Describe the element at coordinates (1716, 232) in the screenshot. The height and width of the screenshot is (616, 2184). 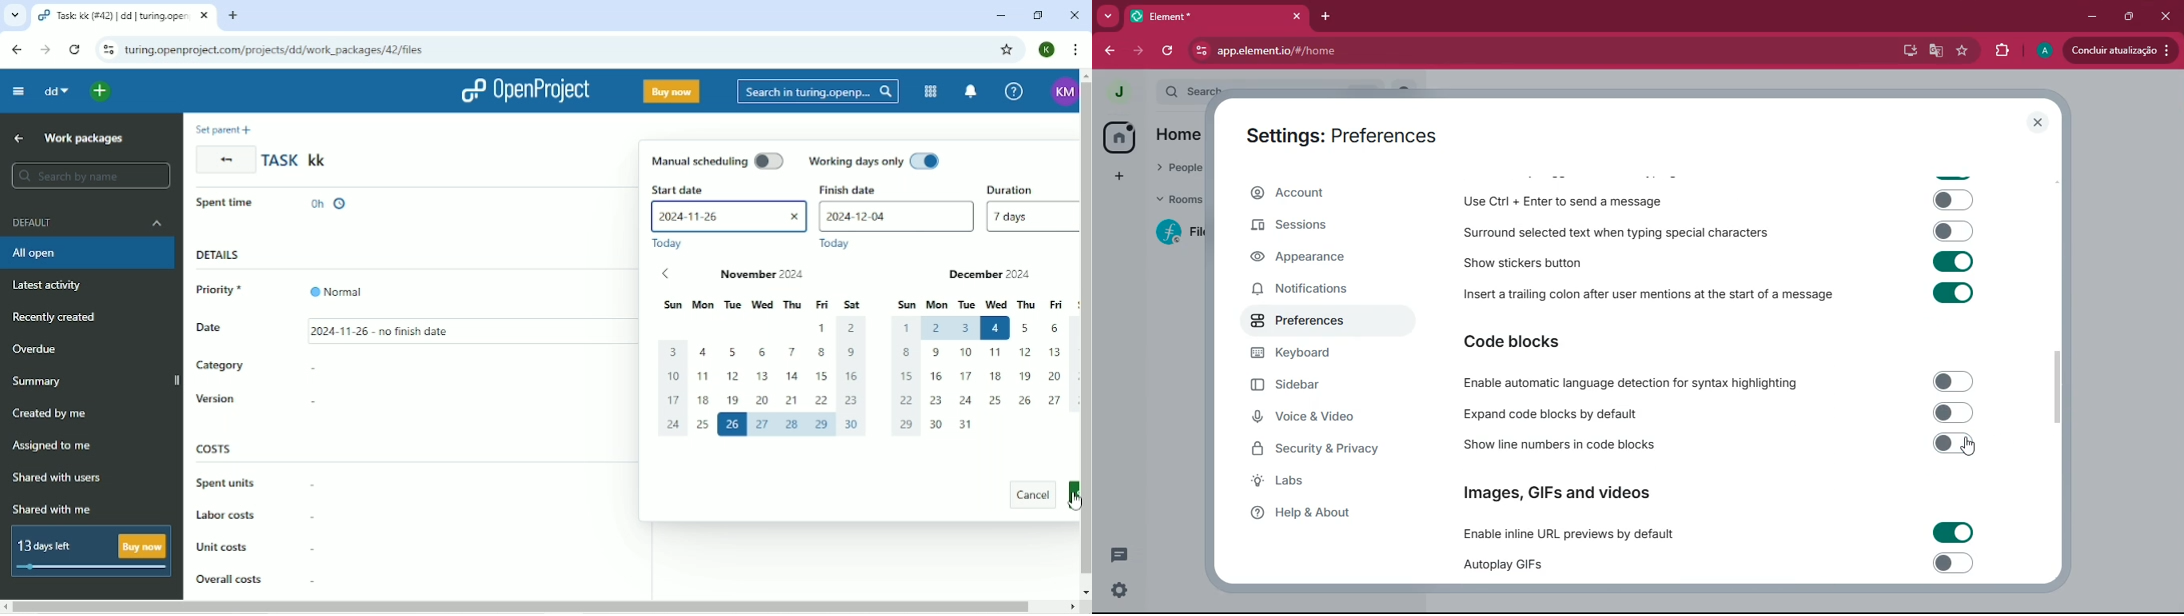
I see `Surround selected text when typing special characters` at that location.